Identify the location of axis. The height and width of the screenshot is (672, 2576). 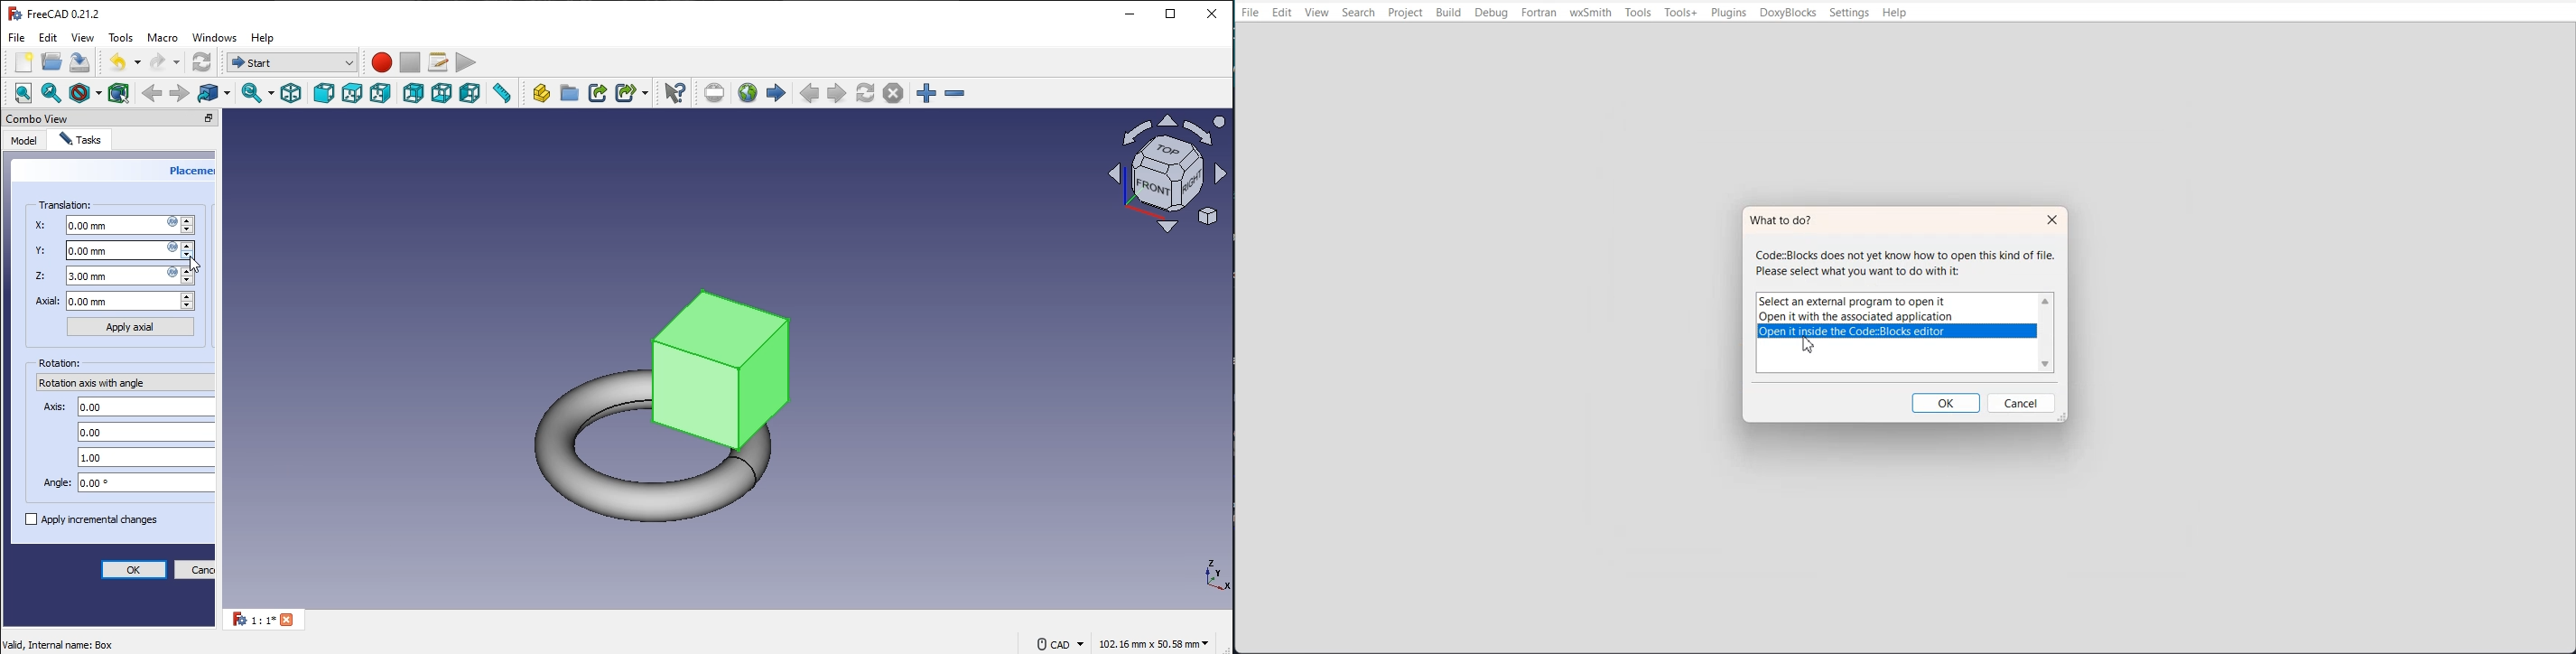
(145, 458).